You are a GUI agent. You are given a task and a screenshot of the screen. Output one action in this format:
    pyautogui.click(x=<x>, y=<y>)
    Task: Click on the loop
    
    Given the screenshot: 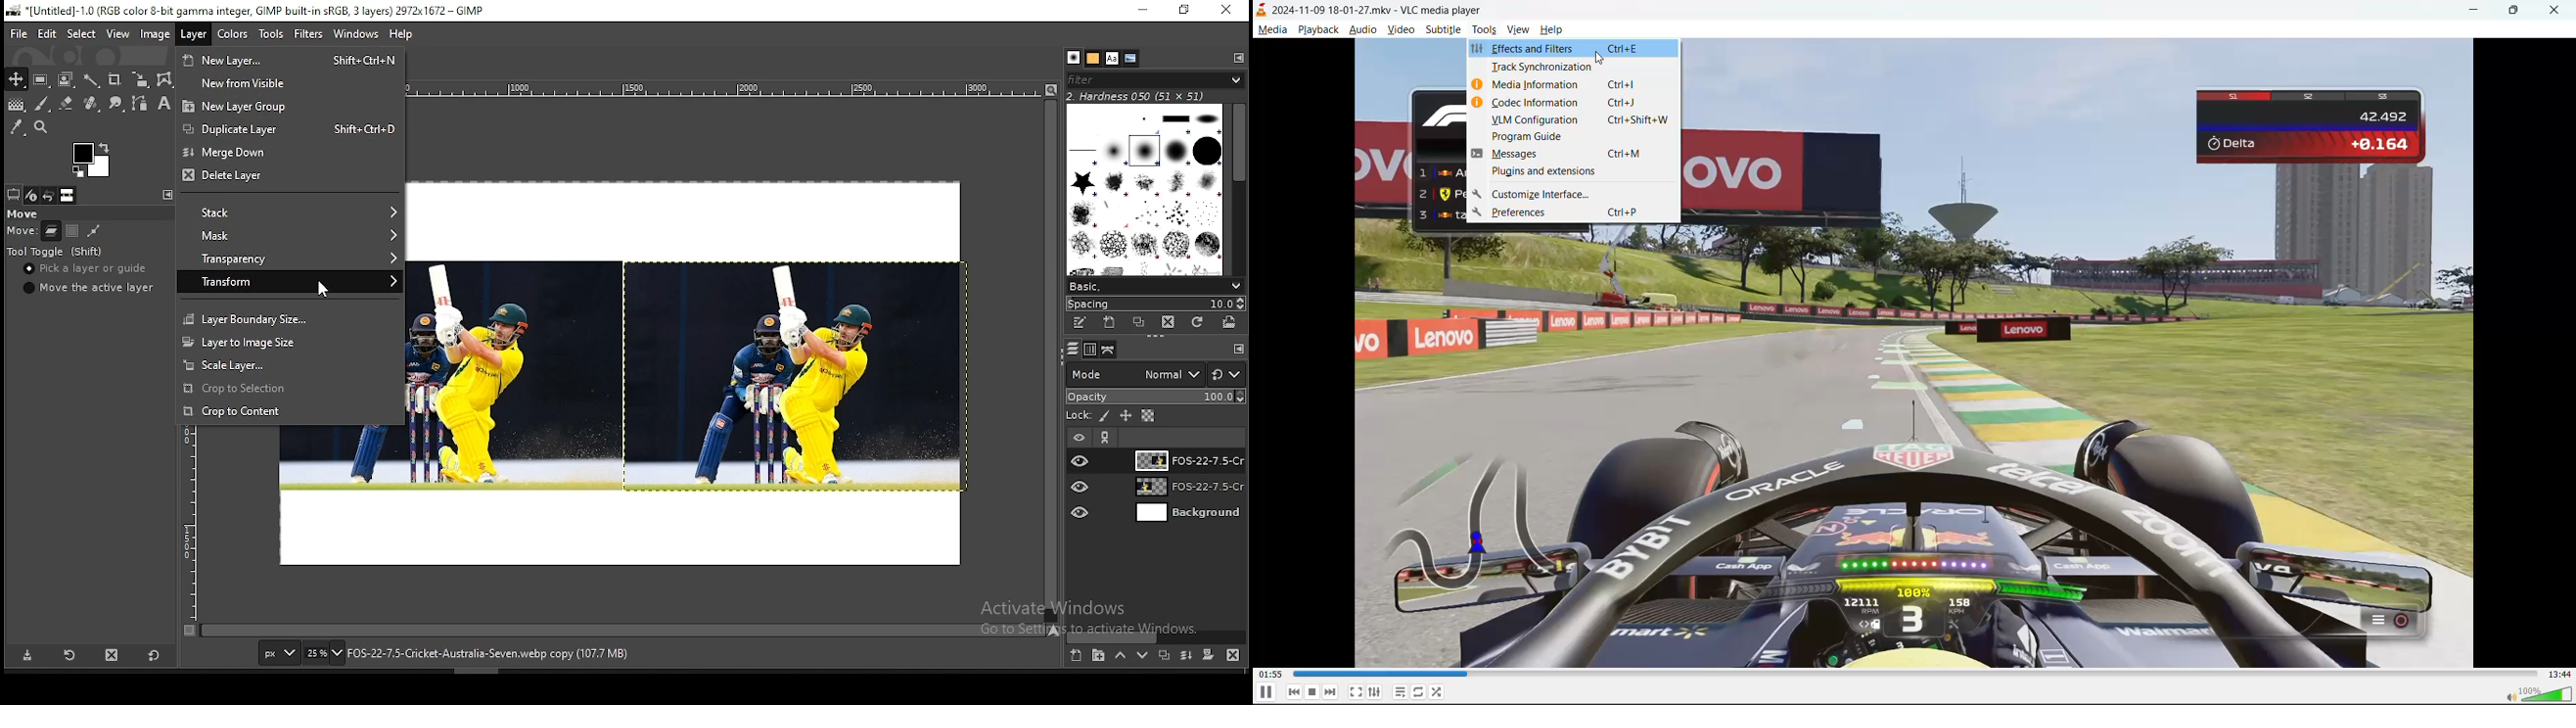 What is the action you would take?
    pyautogui.click(x=1417, y=694)
    